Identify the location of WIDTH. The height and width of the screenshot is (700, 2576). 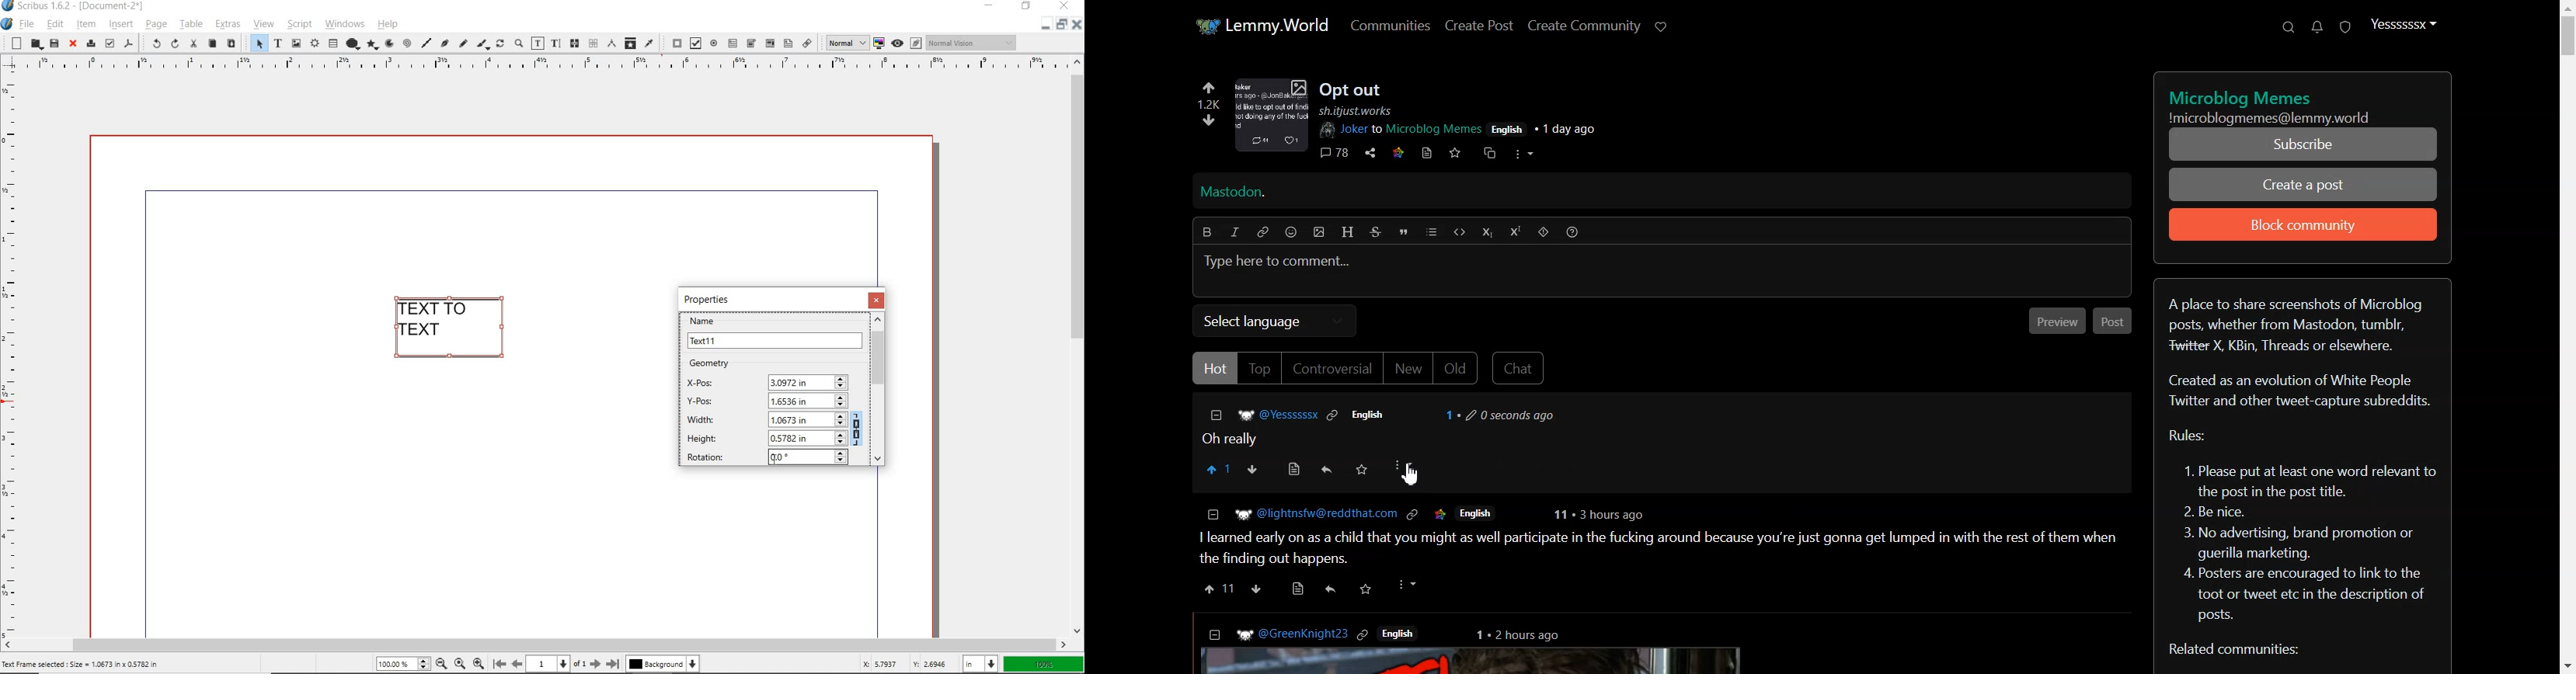
(766, 418).